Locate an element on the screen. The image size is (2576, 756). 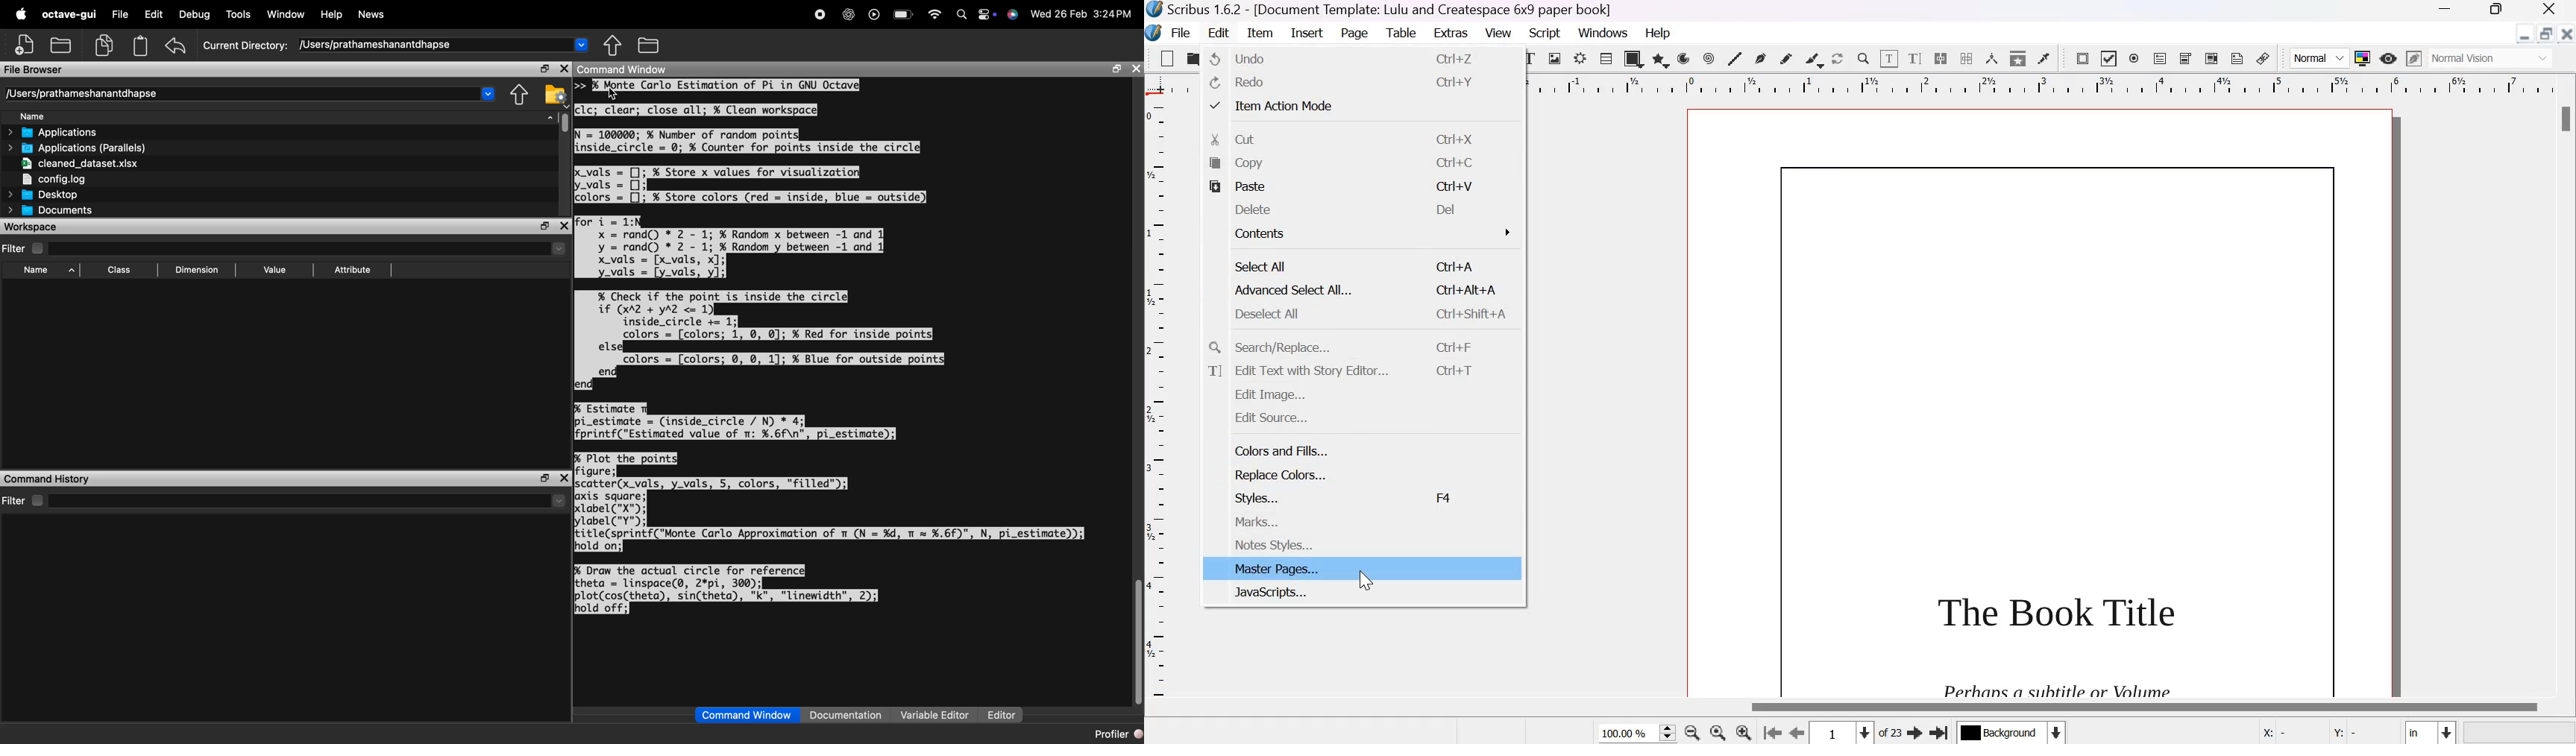
Select the current page is located at coordinates (1841, 733).